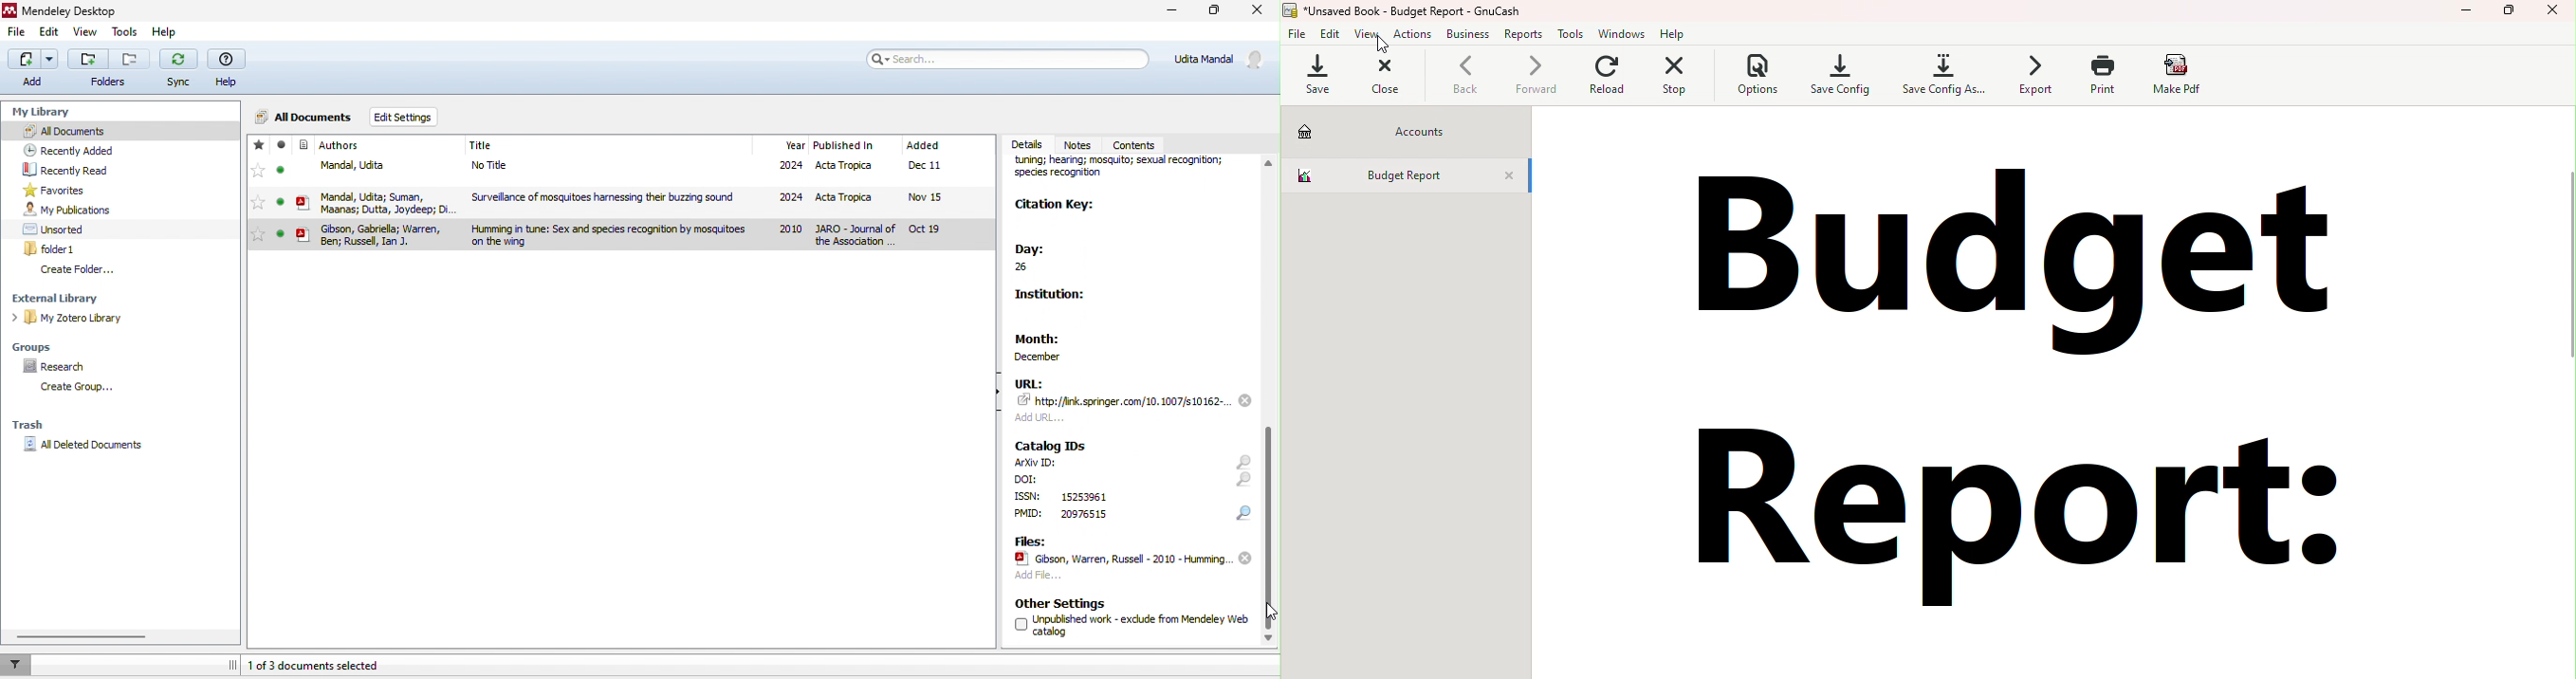 This screenshot has height=700, width=2576. What do you see at coordinates (53, 249) in the screenshot?
I see `folder 1` at bounding box center [53, 249].